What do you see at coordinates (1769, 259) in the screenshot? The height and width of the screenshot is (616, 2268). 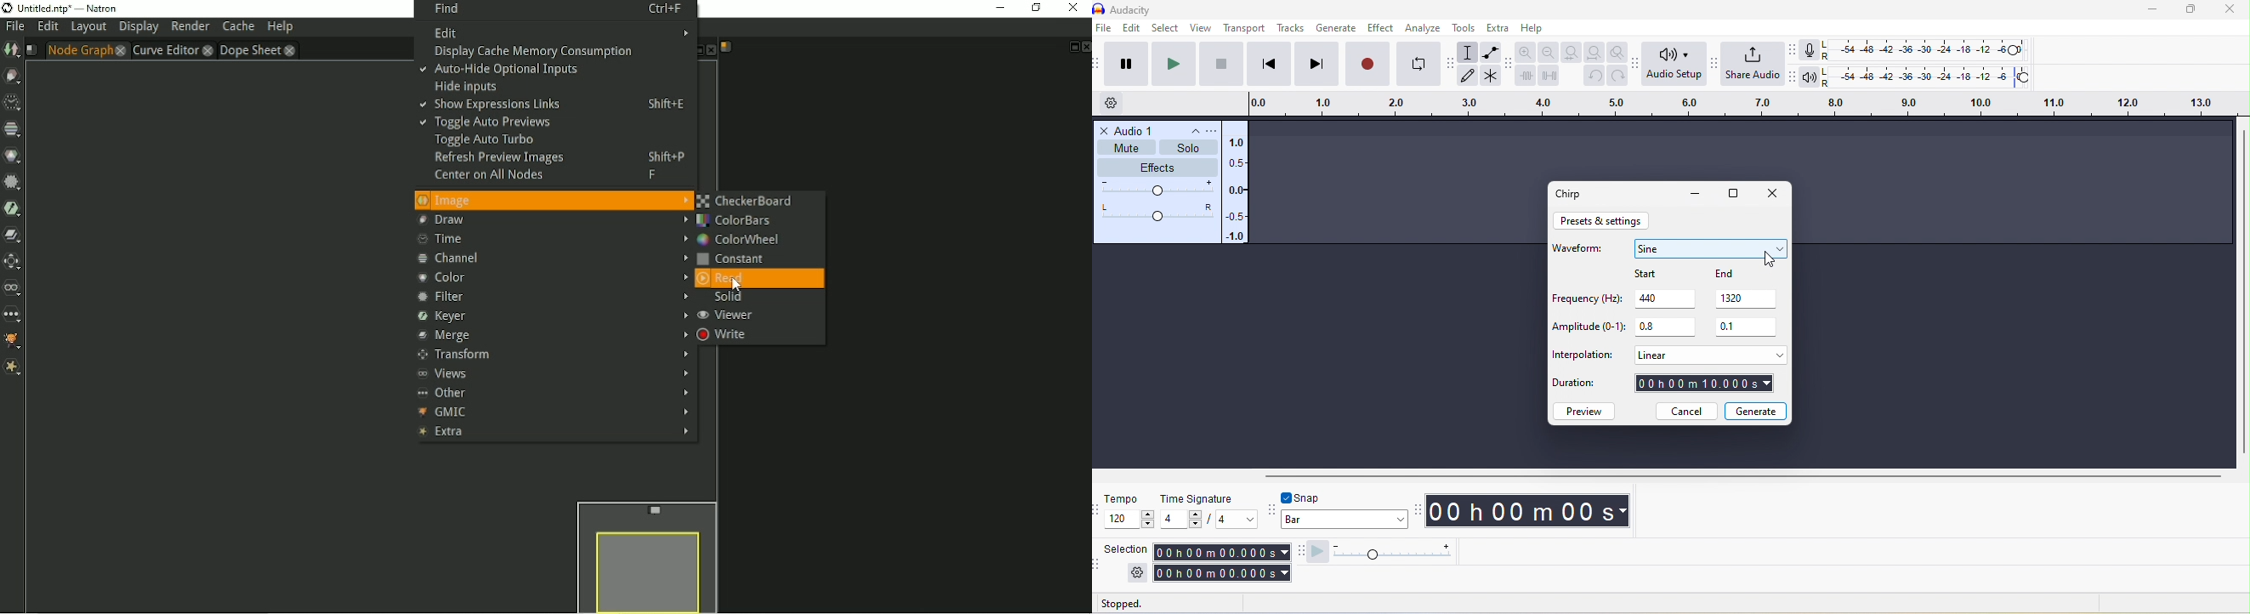 I see `cursor movement` at bounding box center [1769, 259].